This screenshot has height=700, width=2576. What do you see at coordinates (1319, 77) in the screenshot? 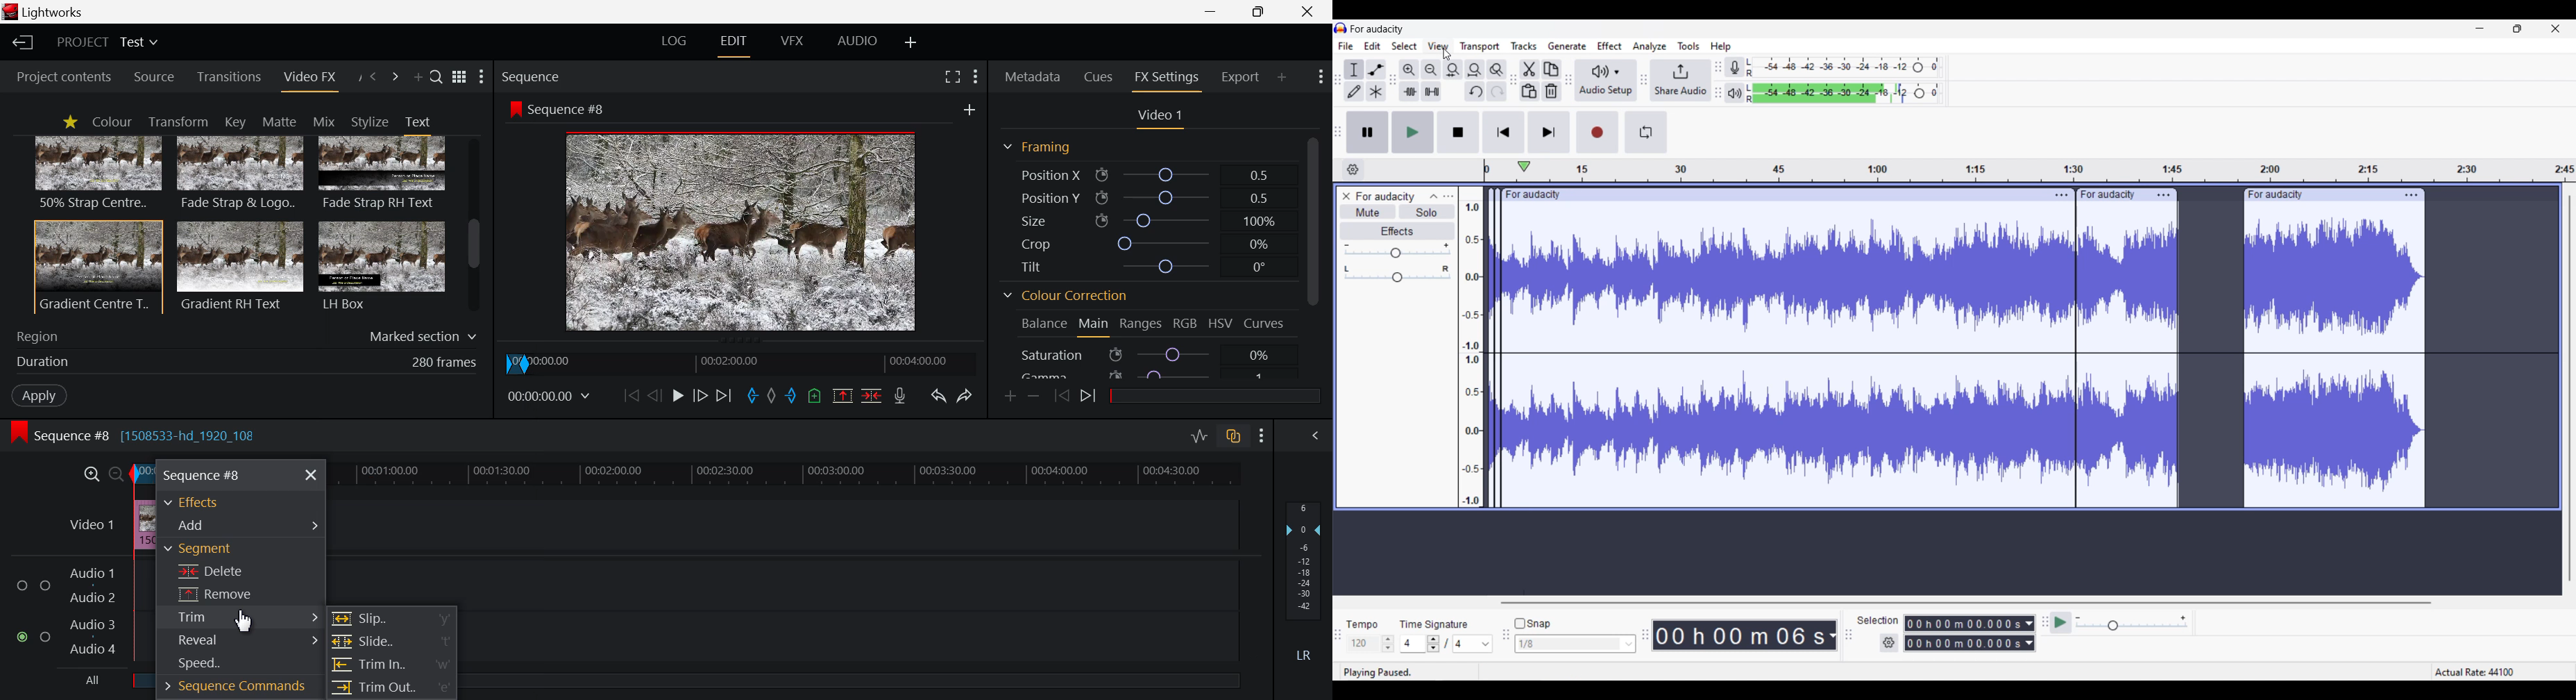
I see `Show Settings` at bounding box center [1319, 77].